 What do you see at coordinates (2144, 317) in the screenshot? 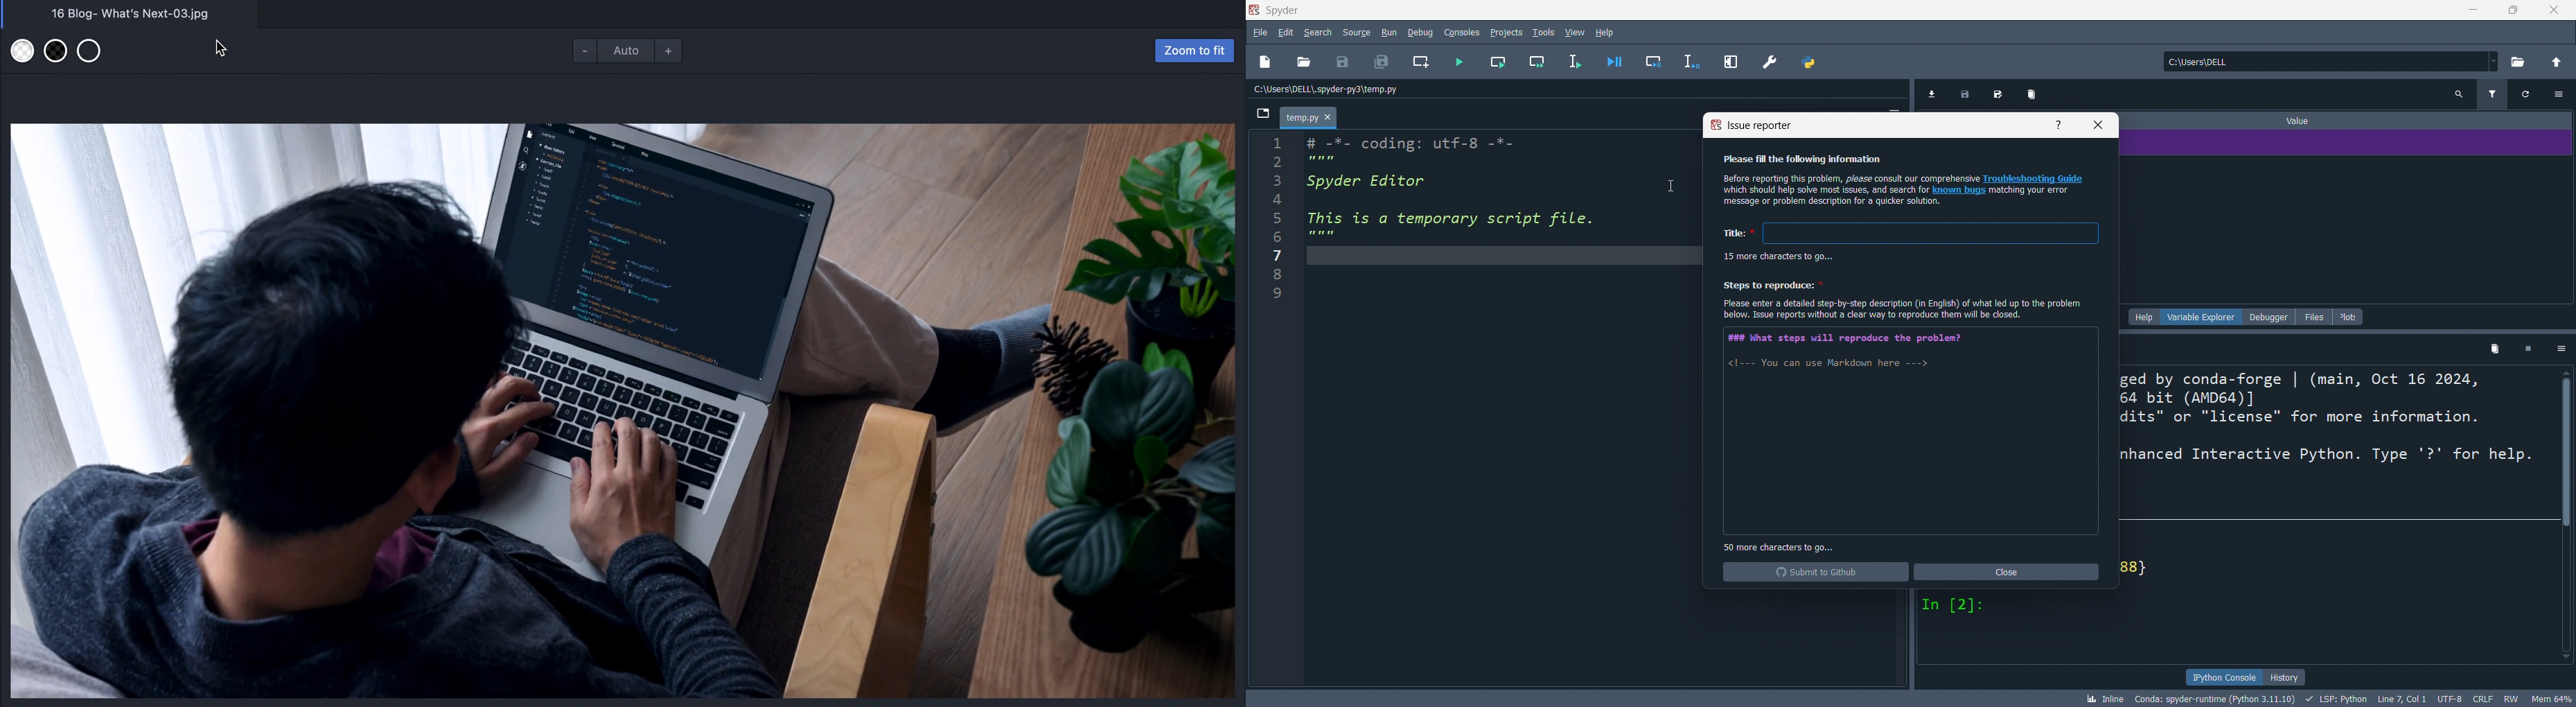
I see `help` at bounding box center [2144, 317].